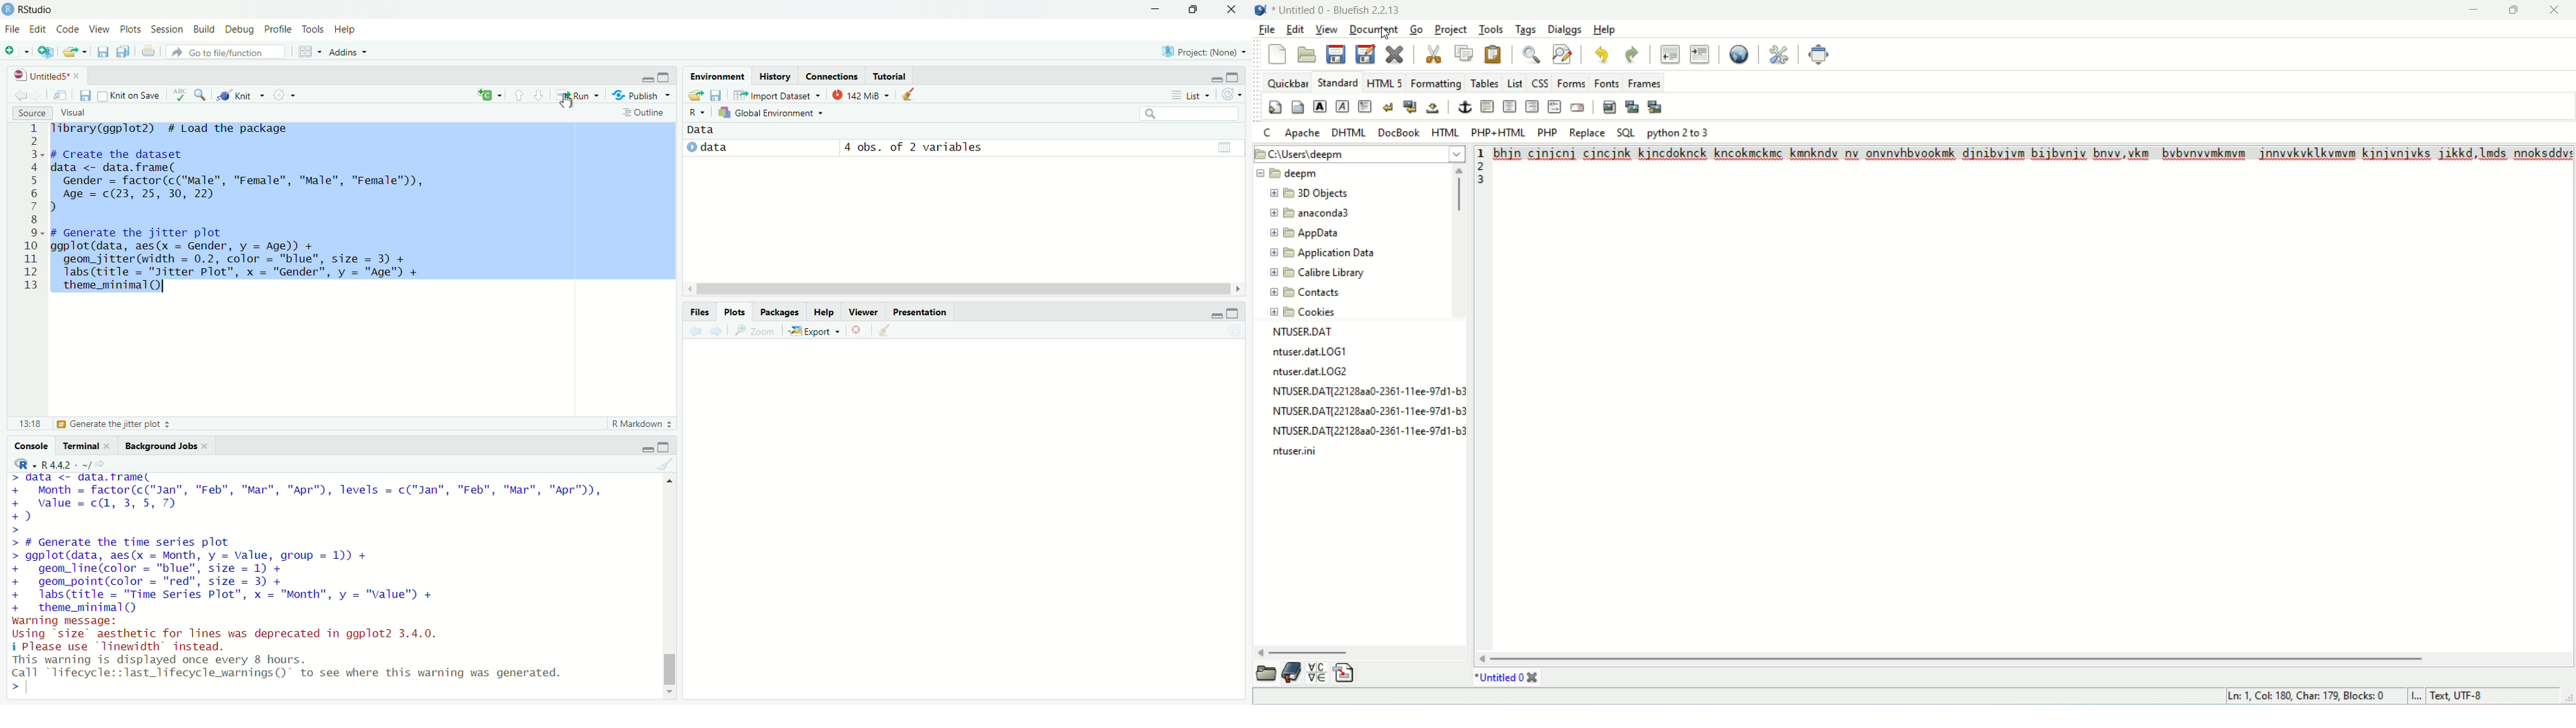 Image resolution: width=2576 pixels, height=728 pixels. What do you see at coordinates (1241, 77) in the screenshot?
I see `maximize` at bounding box center [1241, 77].